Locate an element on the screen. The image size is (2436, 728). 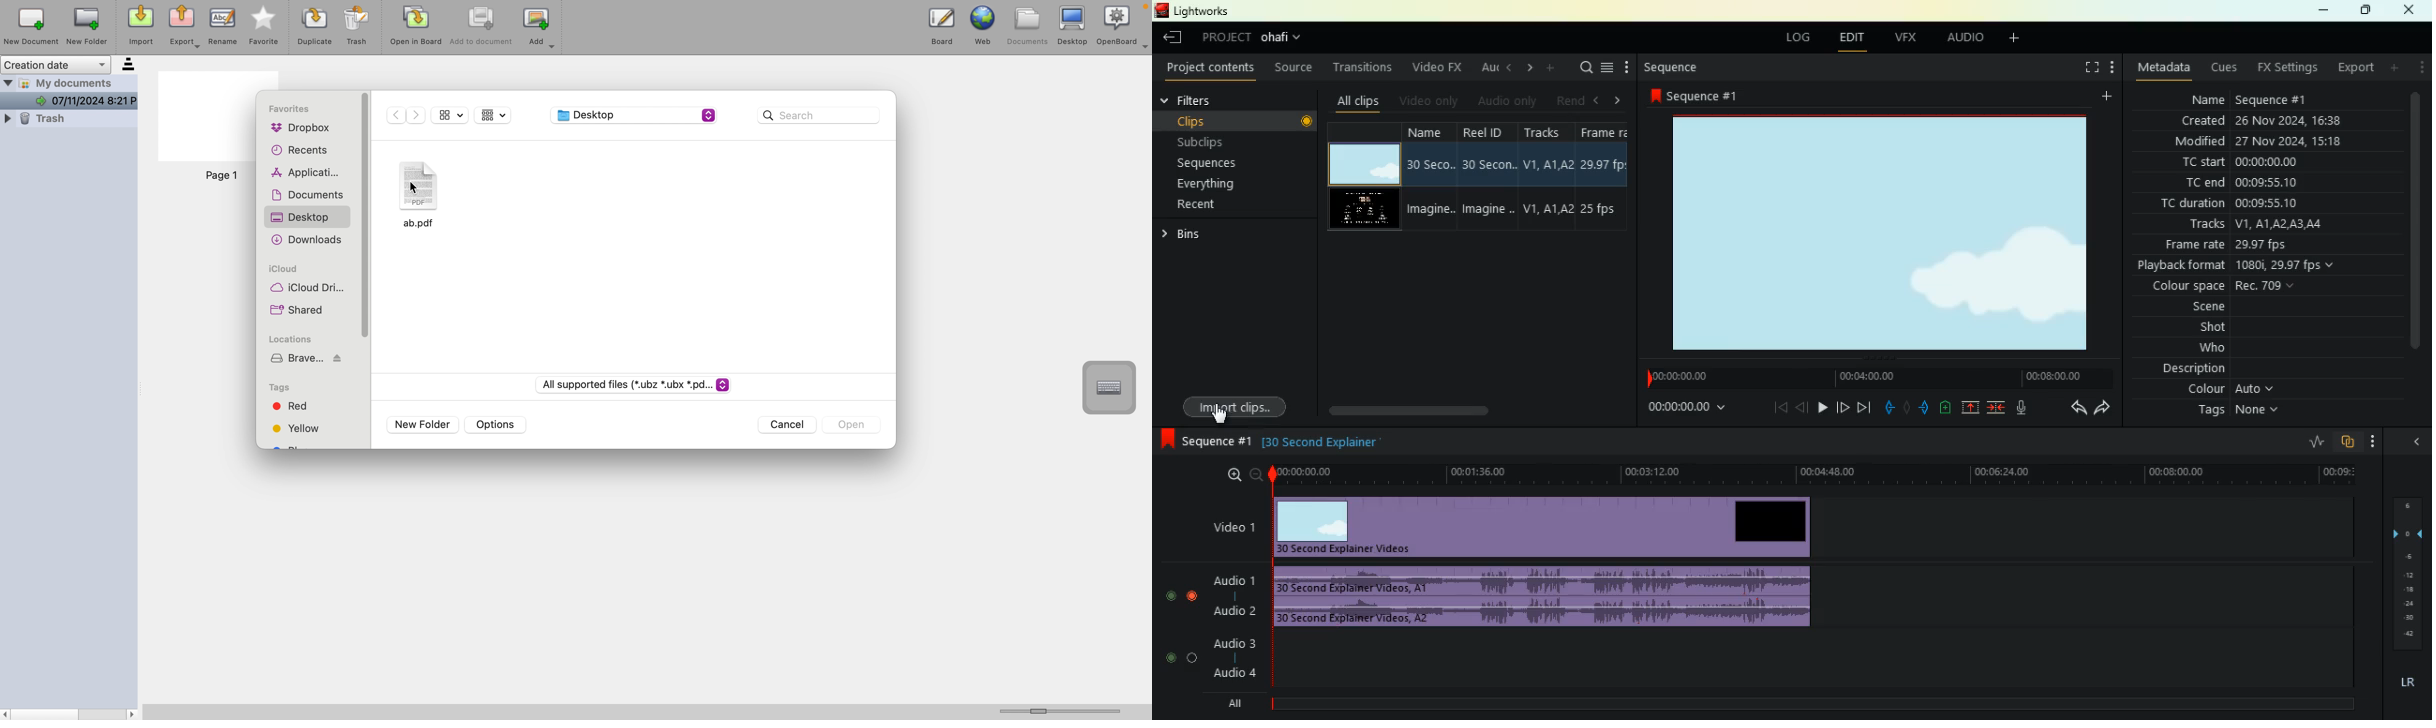
audio3 is located at coordinates (1230, 642).